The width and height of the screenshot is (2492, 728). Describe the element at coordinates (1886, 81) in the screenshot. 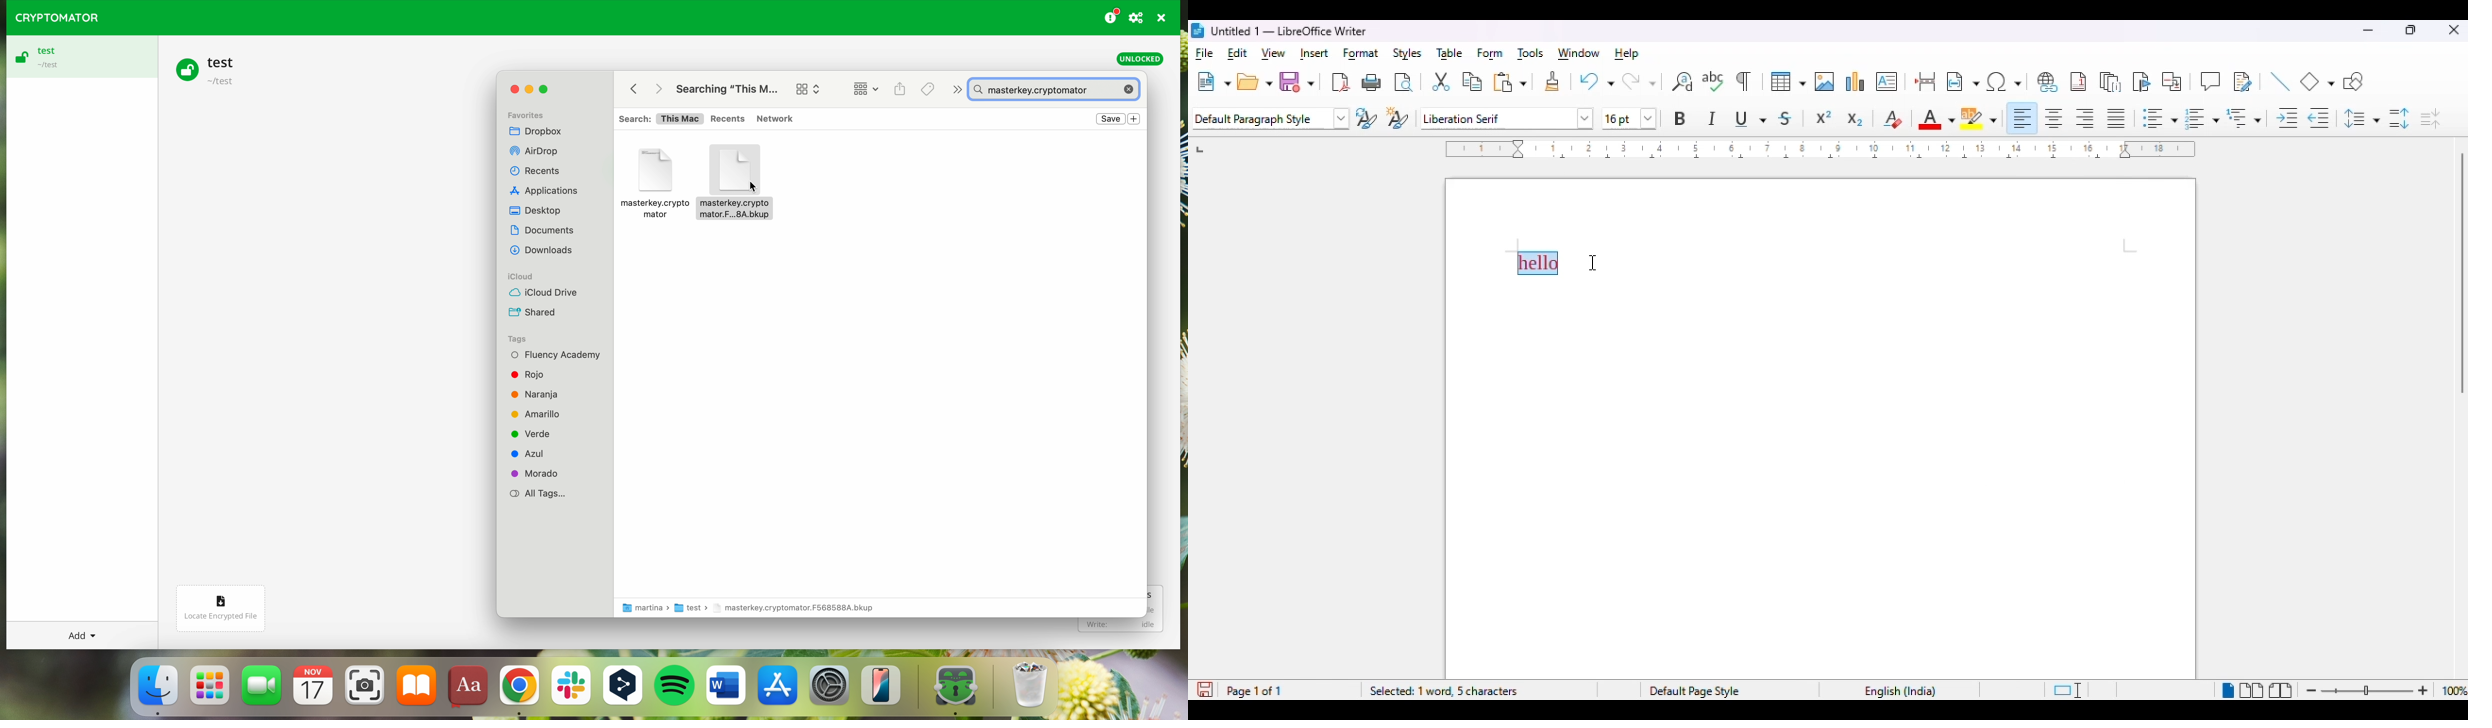

I see `insert text box` at that location.